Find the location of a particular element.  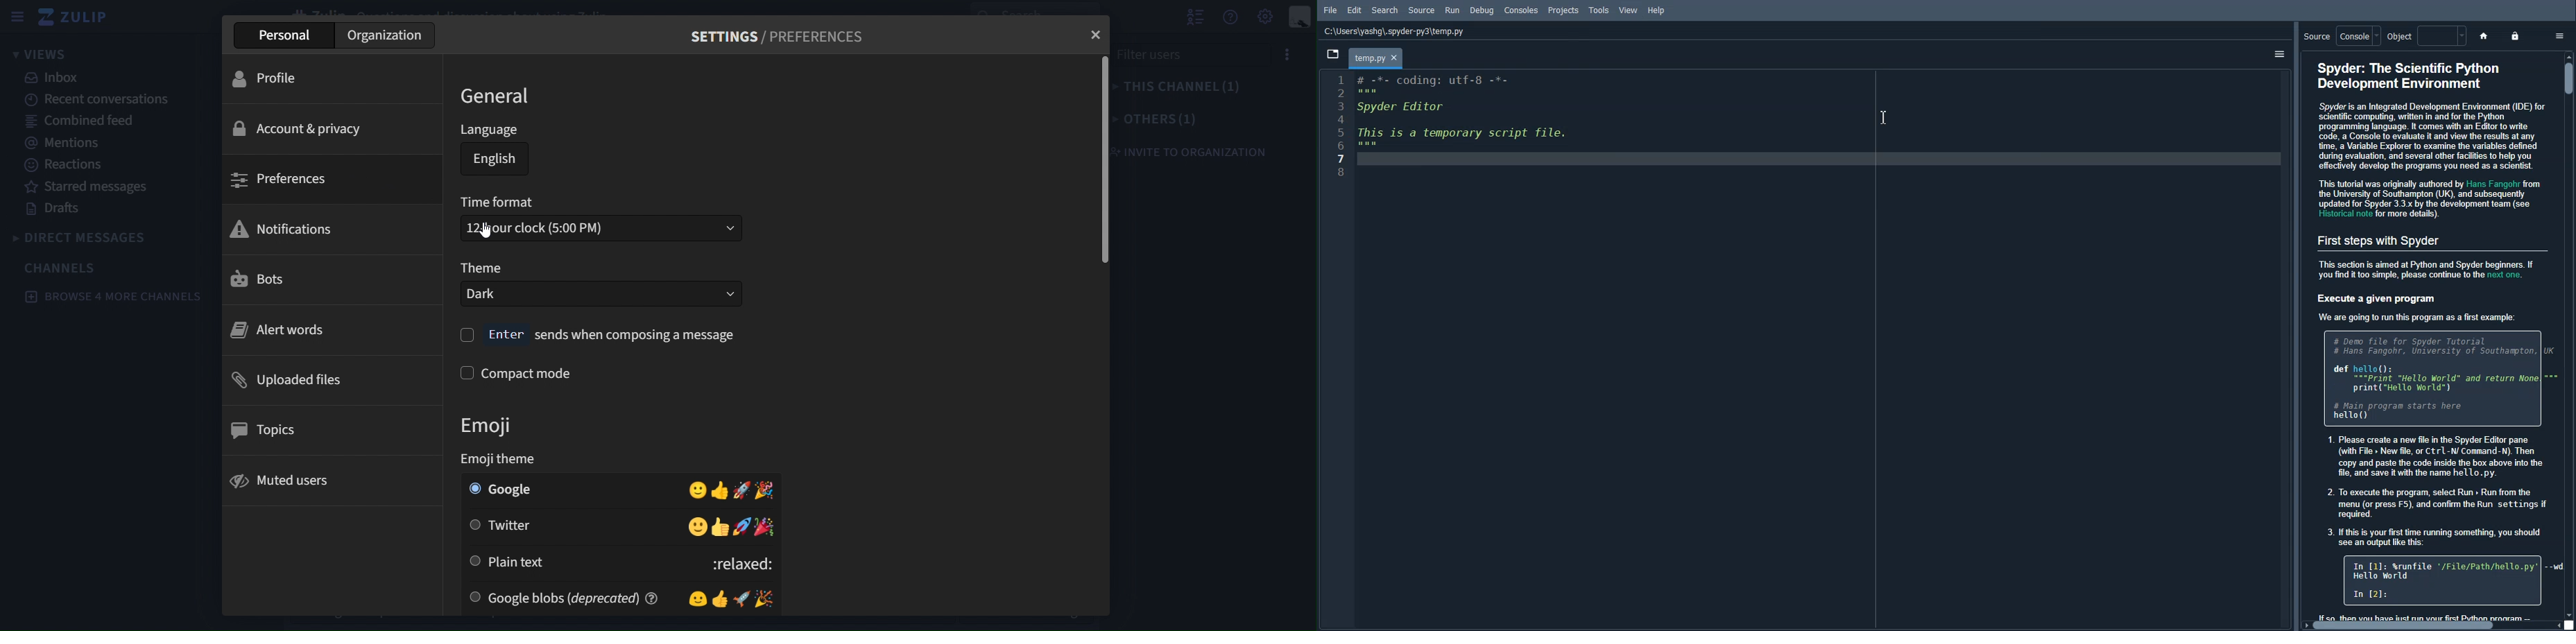

Lock is located at coordinates (2516, 36).